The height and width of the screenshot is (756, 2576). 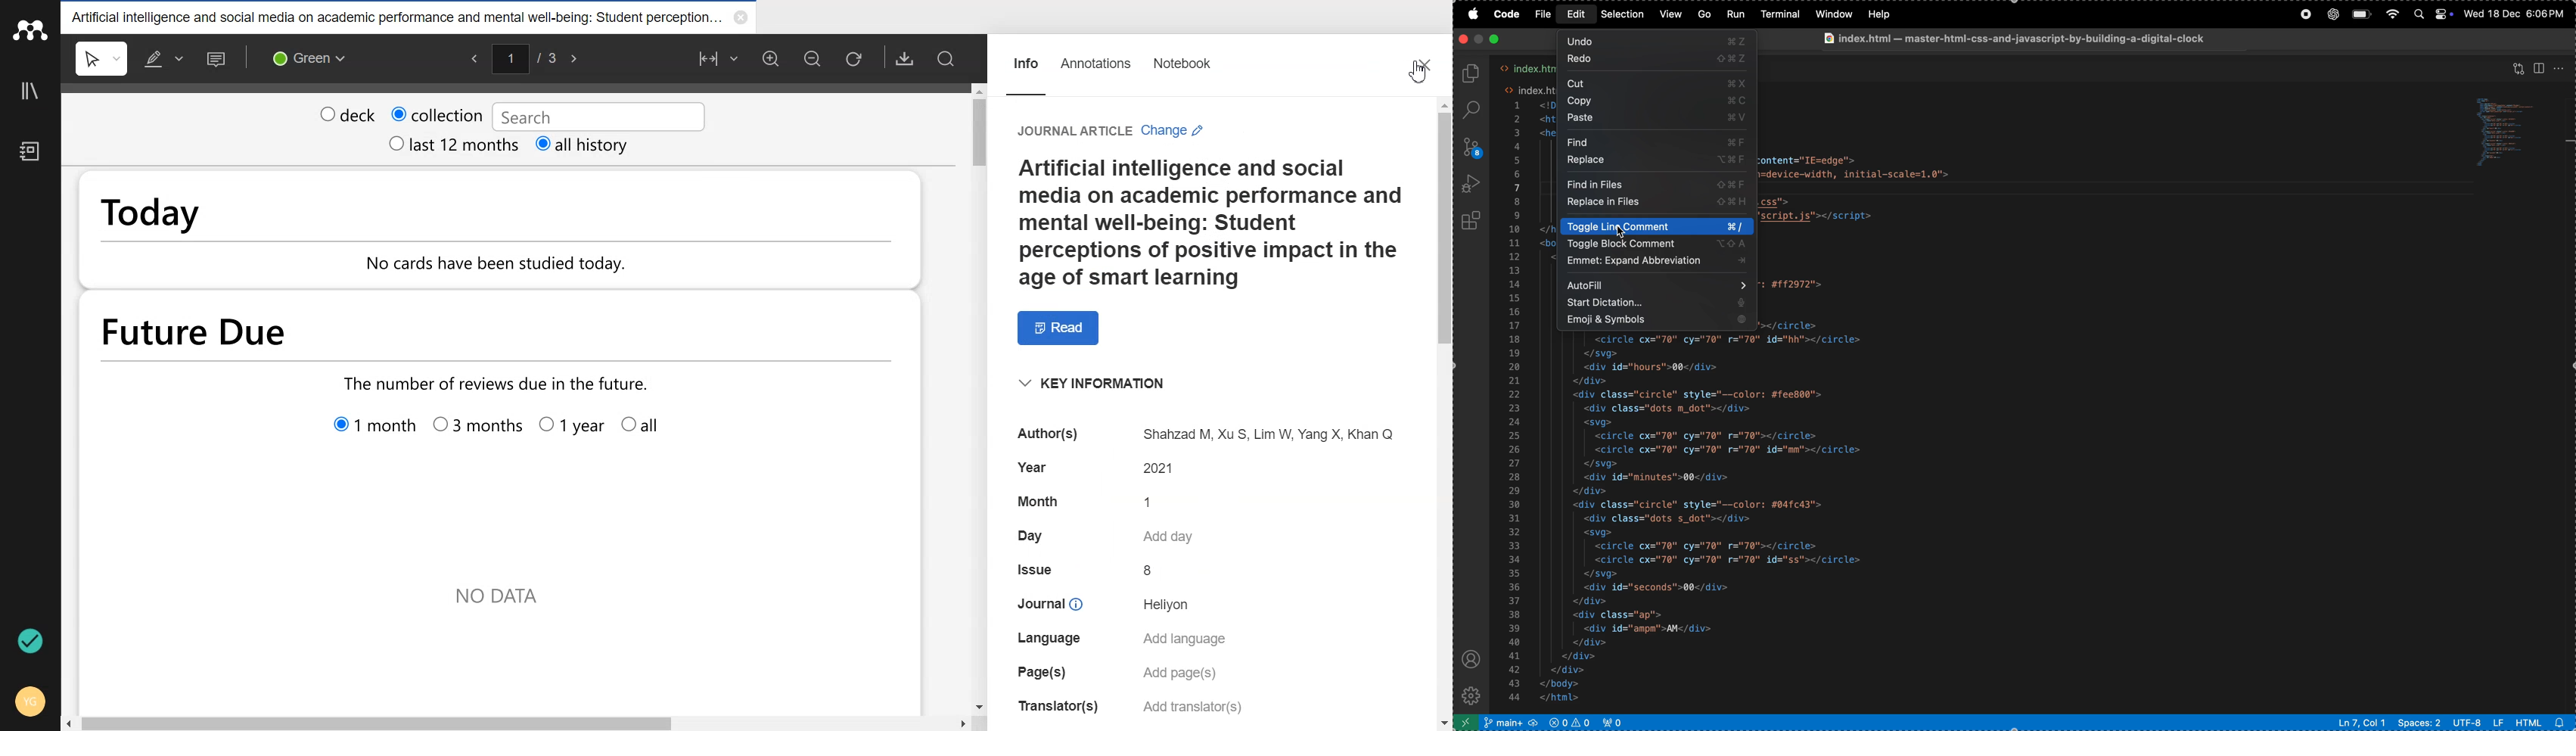 I want to click on Wed 18 Dec 6:06 PM, so click(x=2515, y=13).